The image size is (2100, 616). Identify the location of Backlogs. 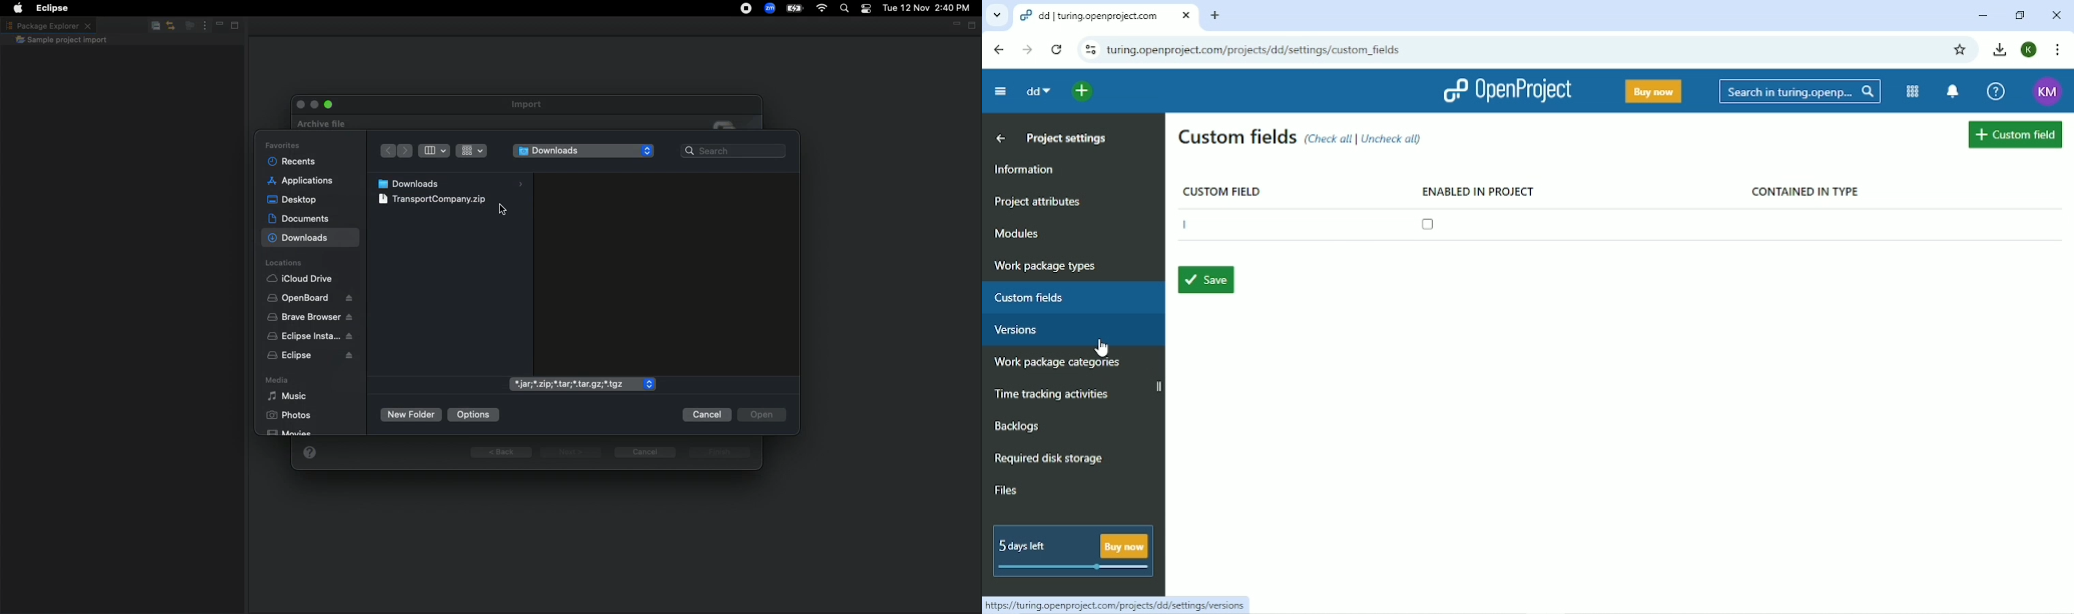
(1015, 426).